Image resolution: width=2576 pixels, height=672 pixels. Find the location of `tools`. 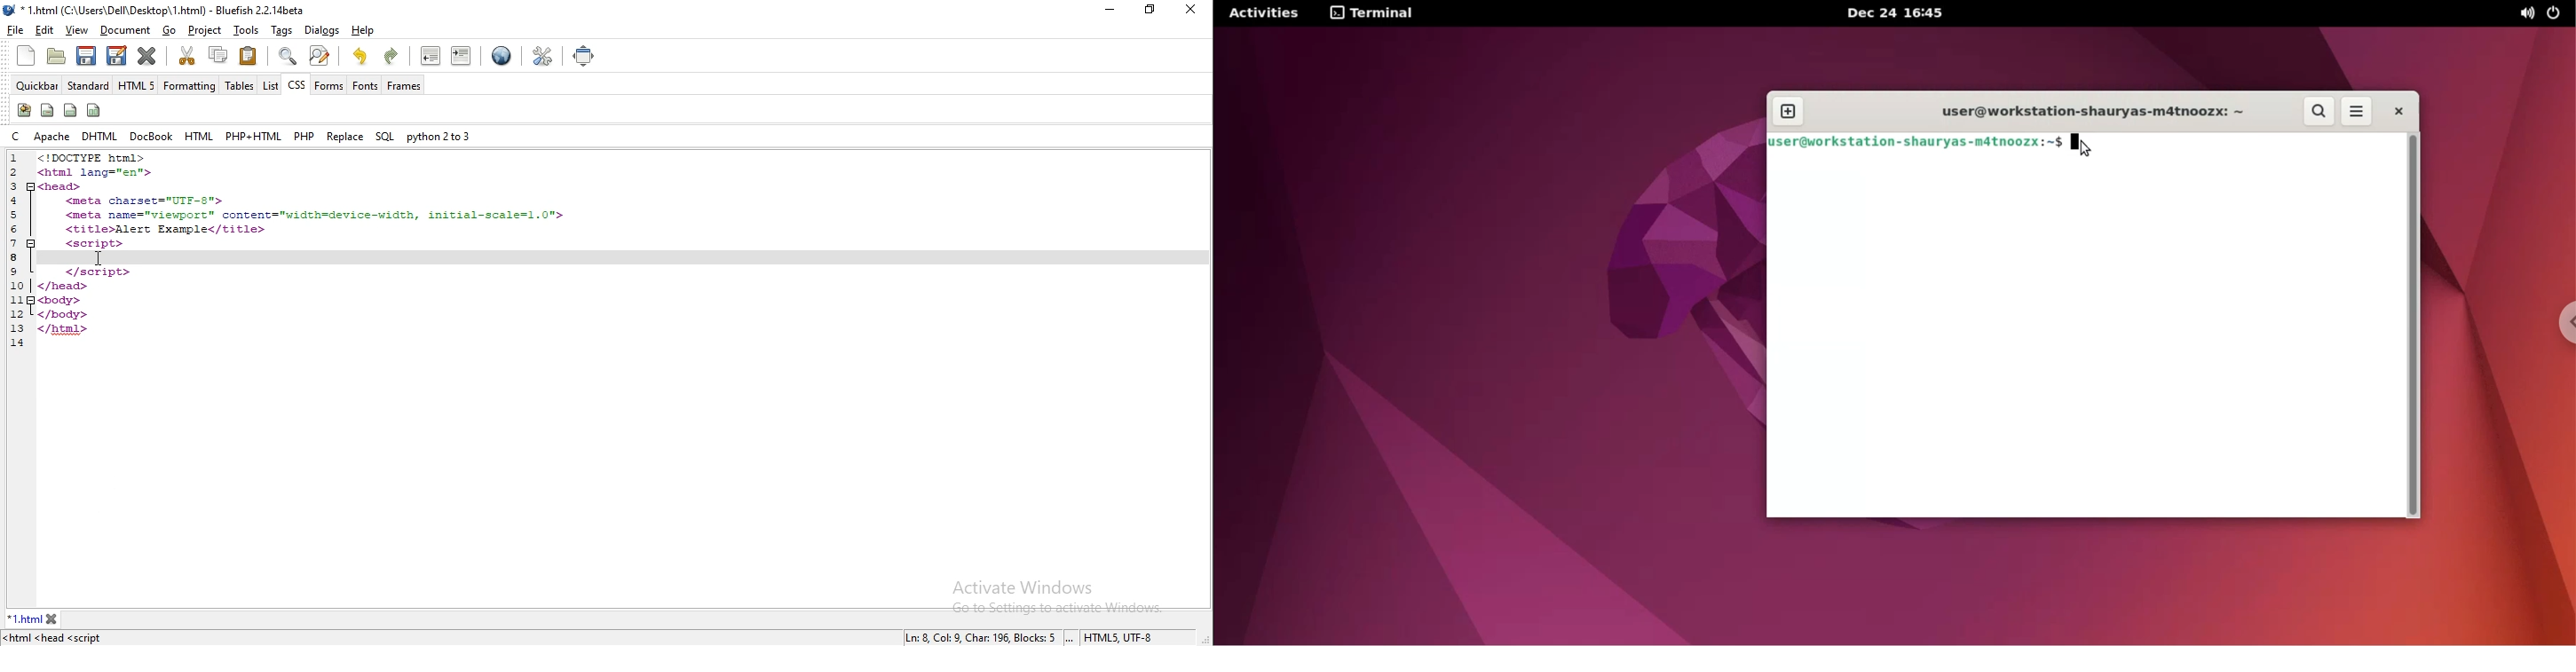

tools is located at coordinates (246, 29).